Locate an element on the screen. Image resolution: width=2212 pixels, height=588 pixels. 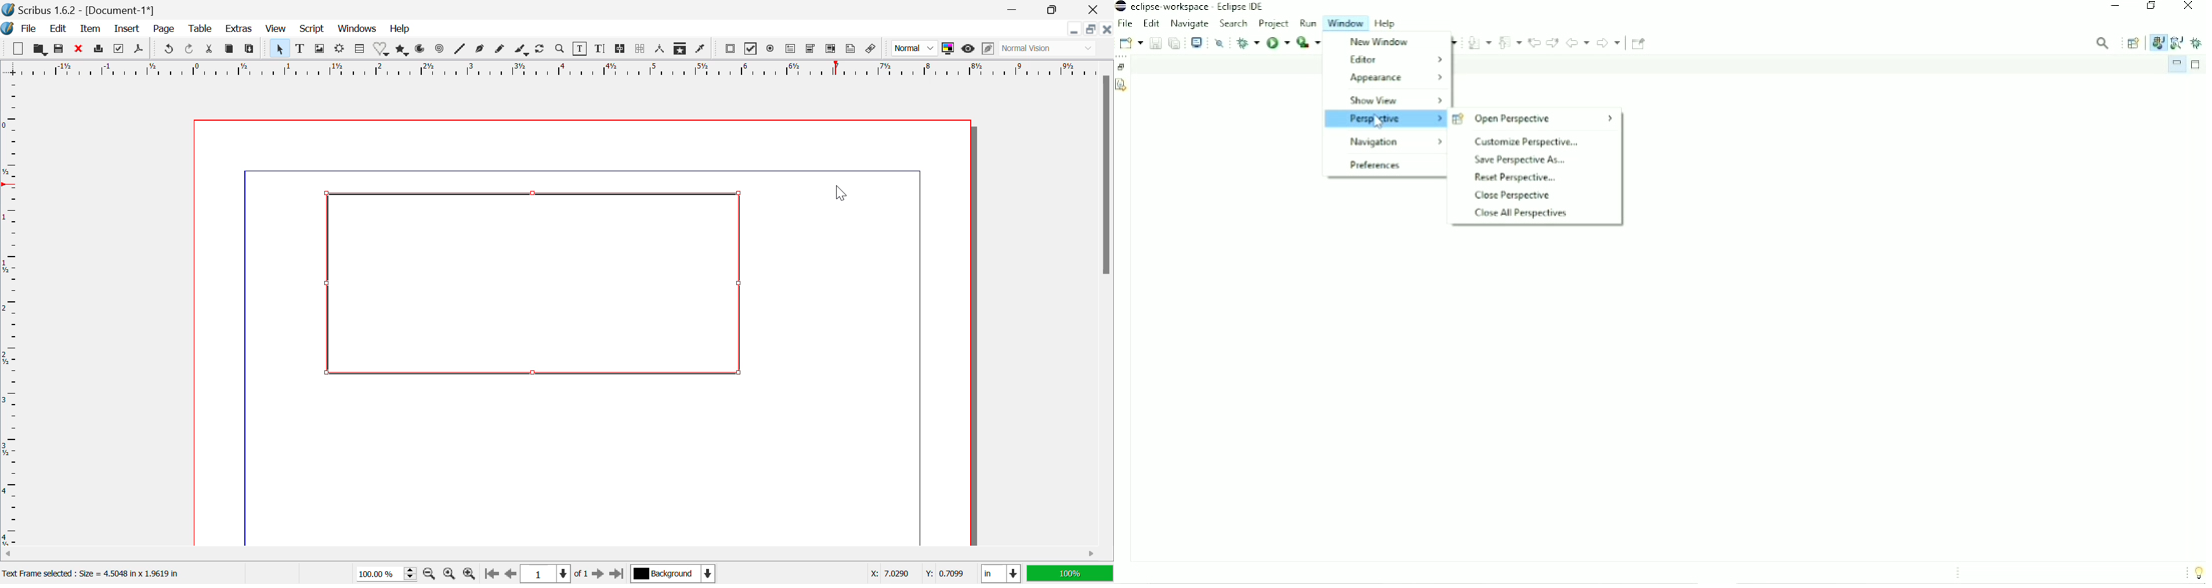
Horizontal Scroll Bar is located at coordinates (542, 554).